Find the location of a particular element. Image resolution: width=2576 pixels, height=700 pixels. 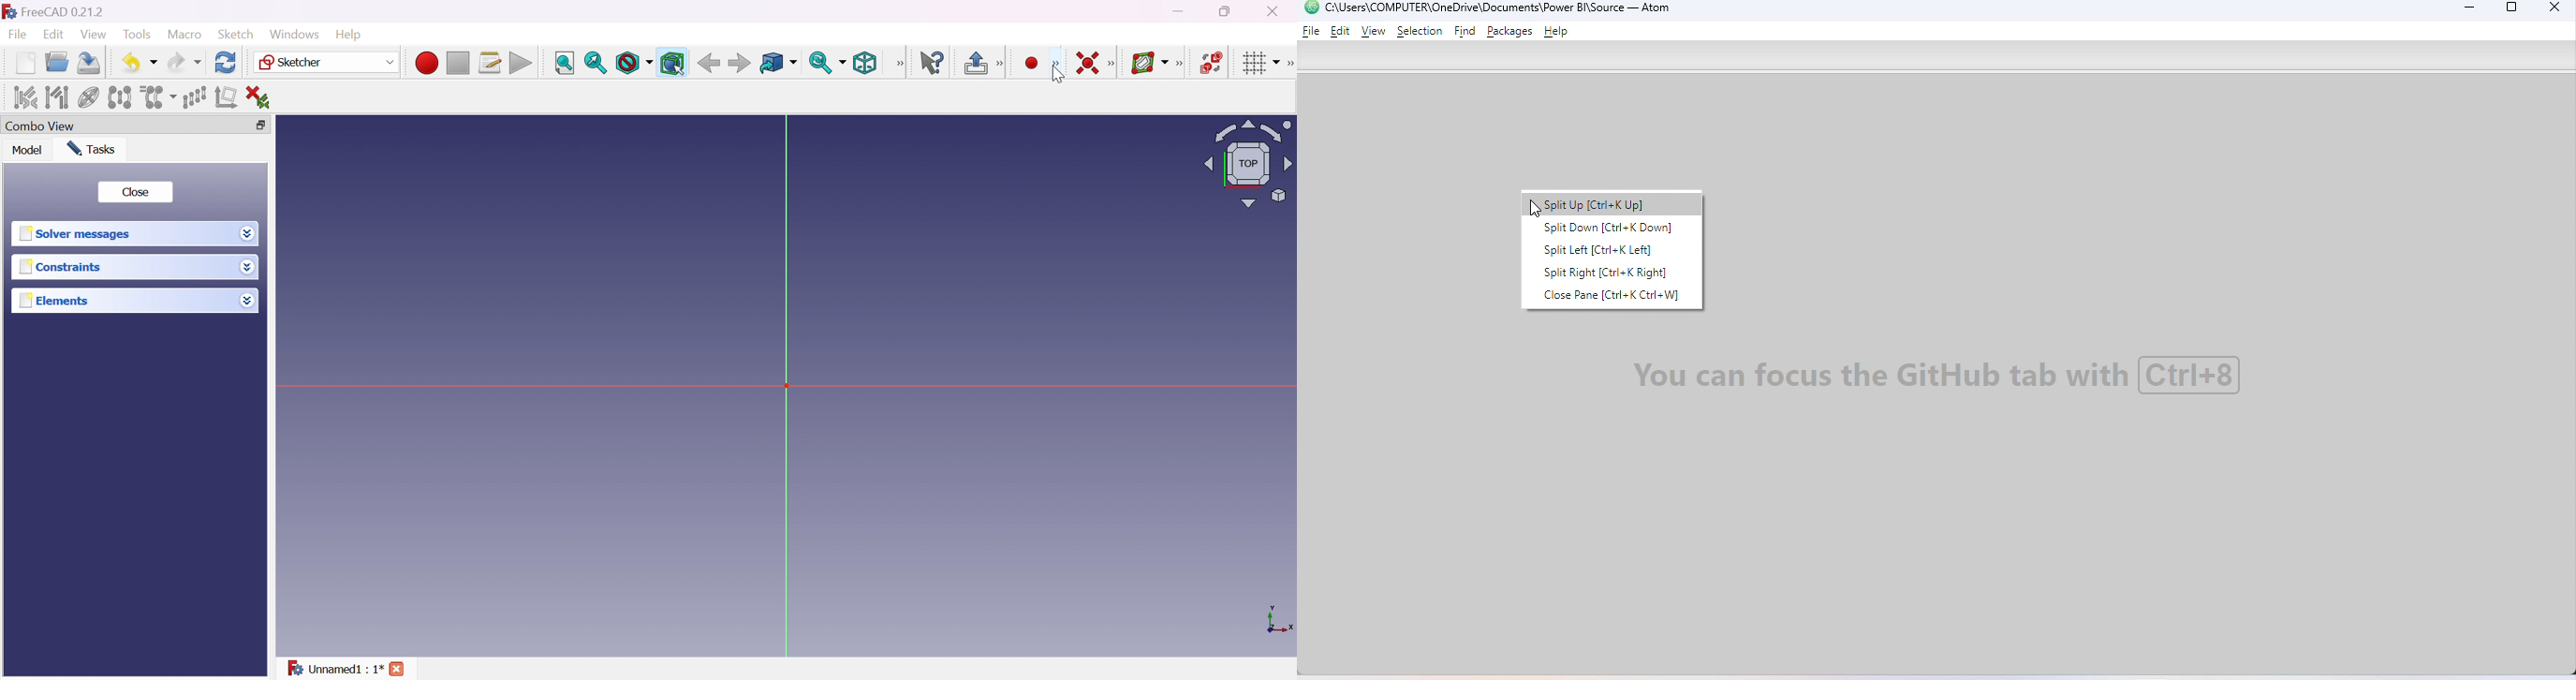

New is located at coordinates (26, 62).